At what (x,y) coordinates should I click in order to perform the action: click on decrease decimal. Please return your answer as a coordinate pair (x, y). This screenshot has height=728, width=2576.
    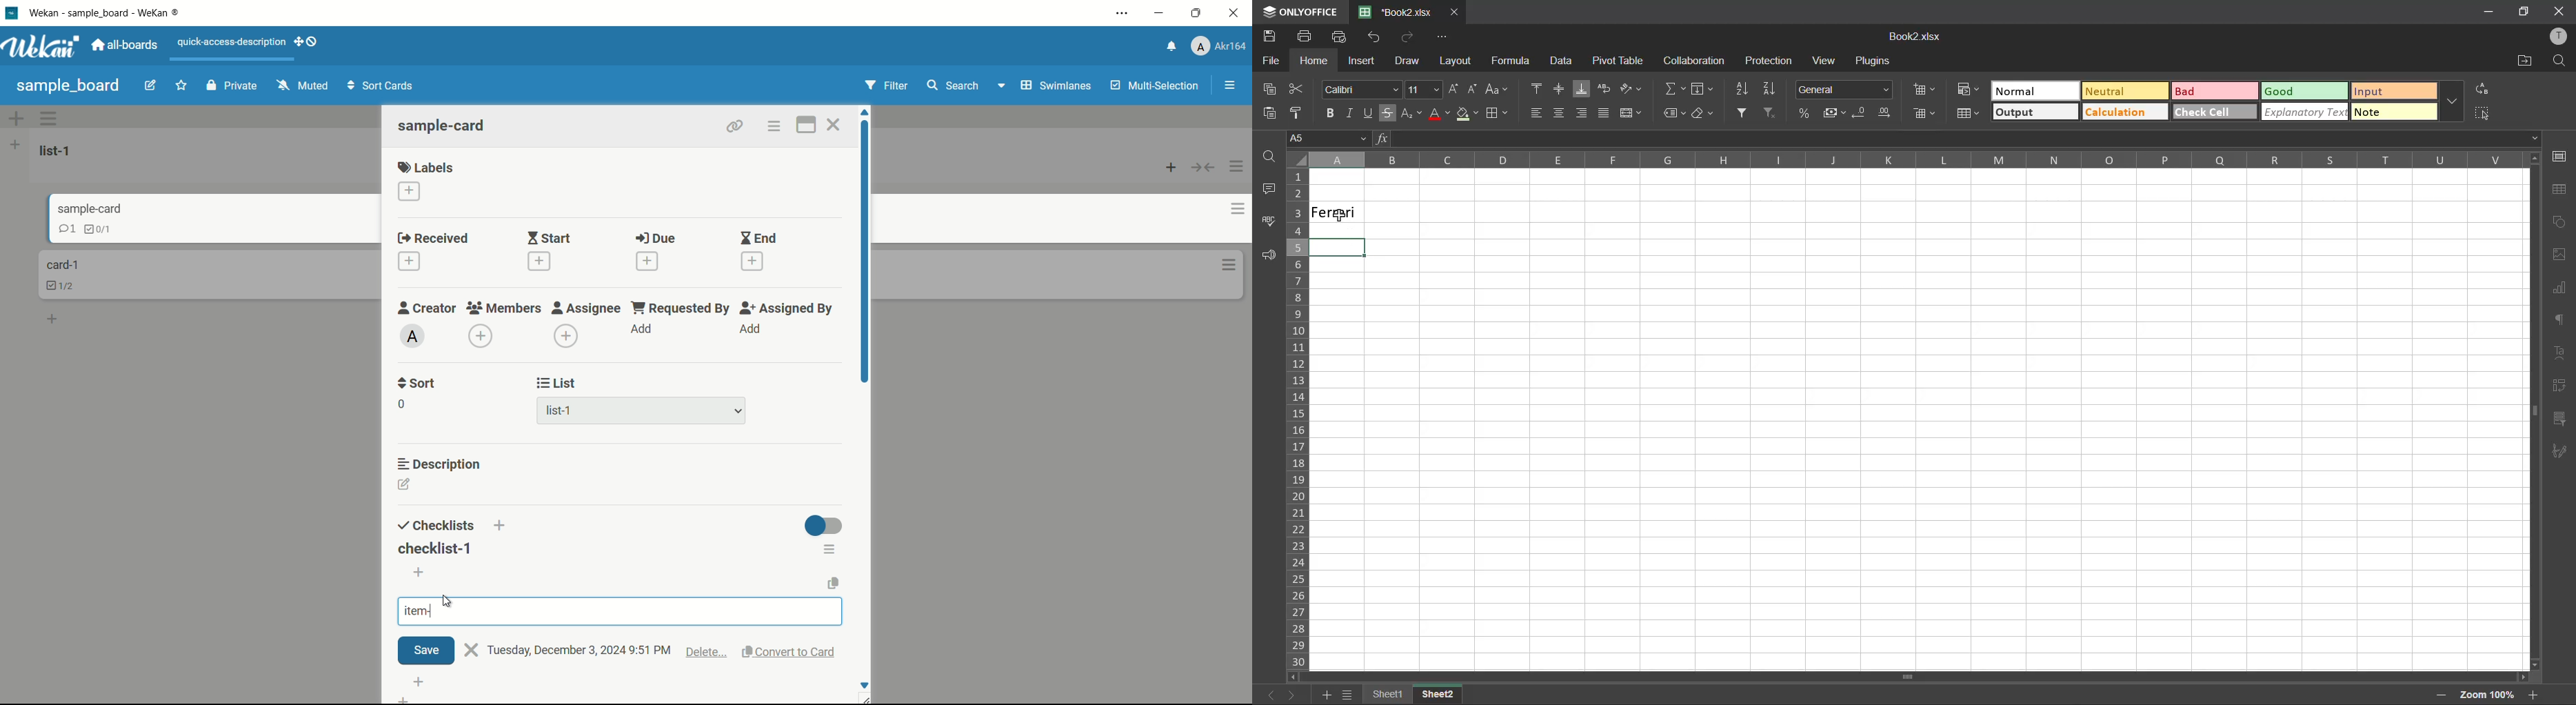
    Looking at the image, I should click on (1861, 115).